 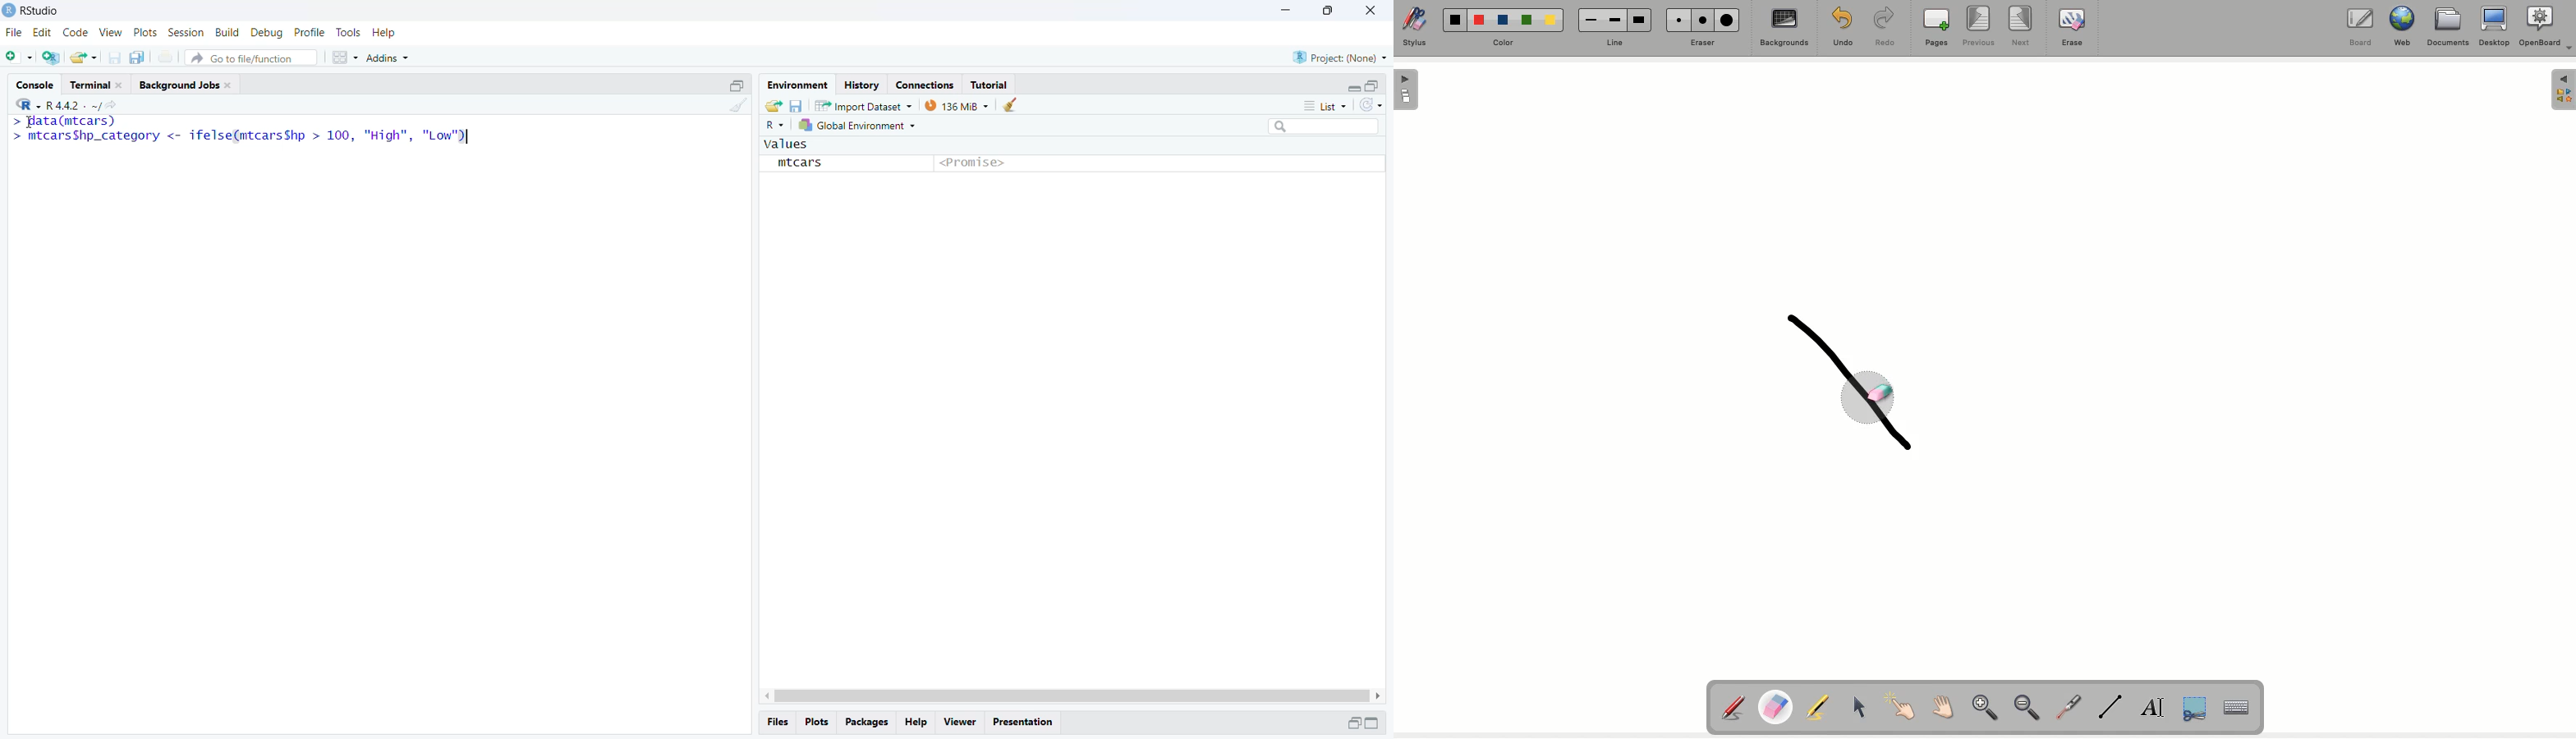 I want to click on Line, so click(x=2112, y=708).